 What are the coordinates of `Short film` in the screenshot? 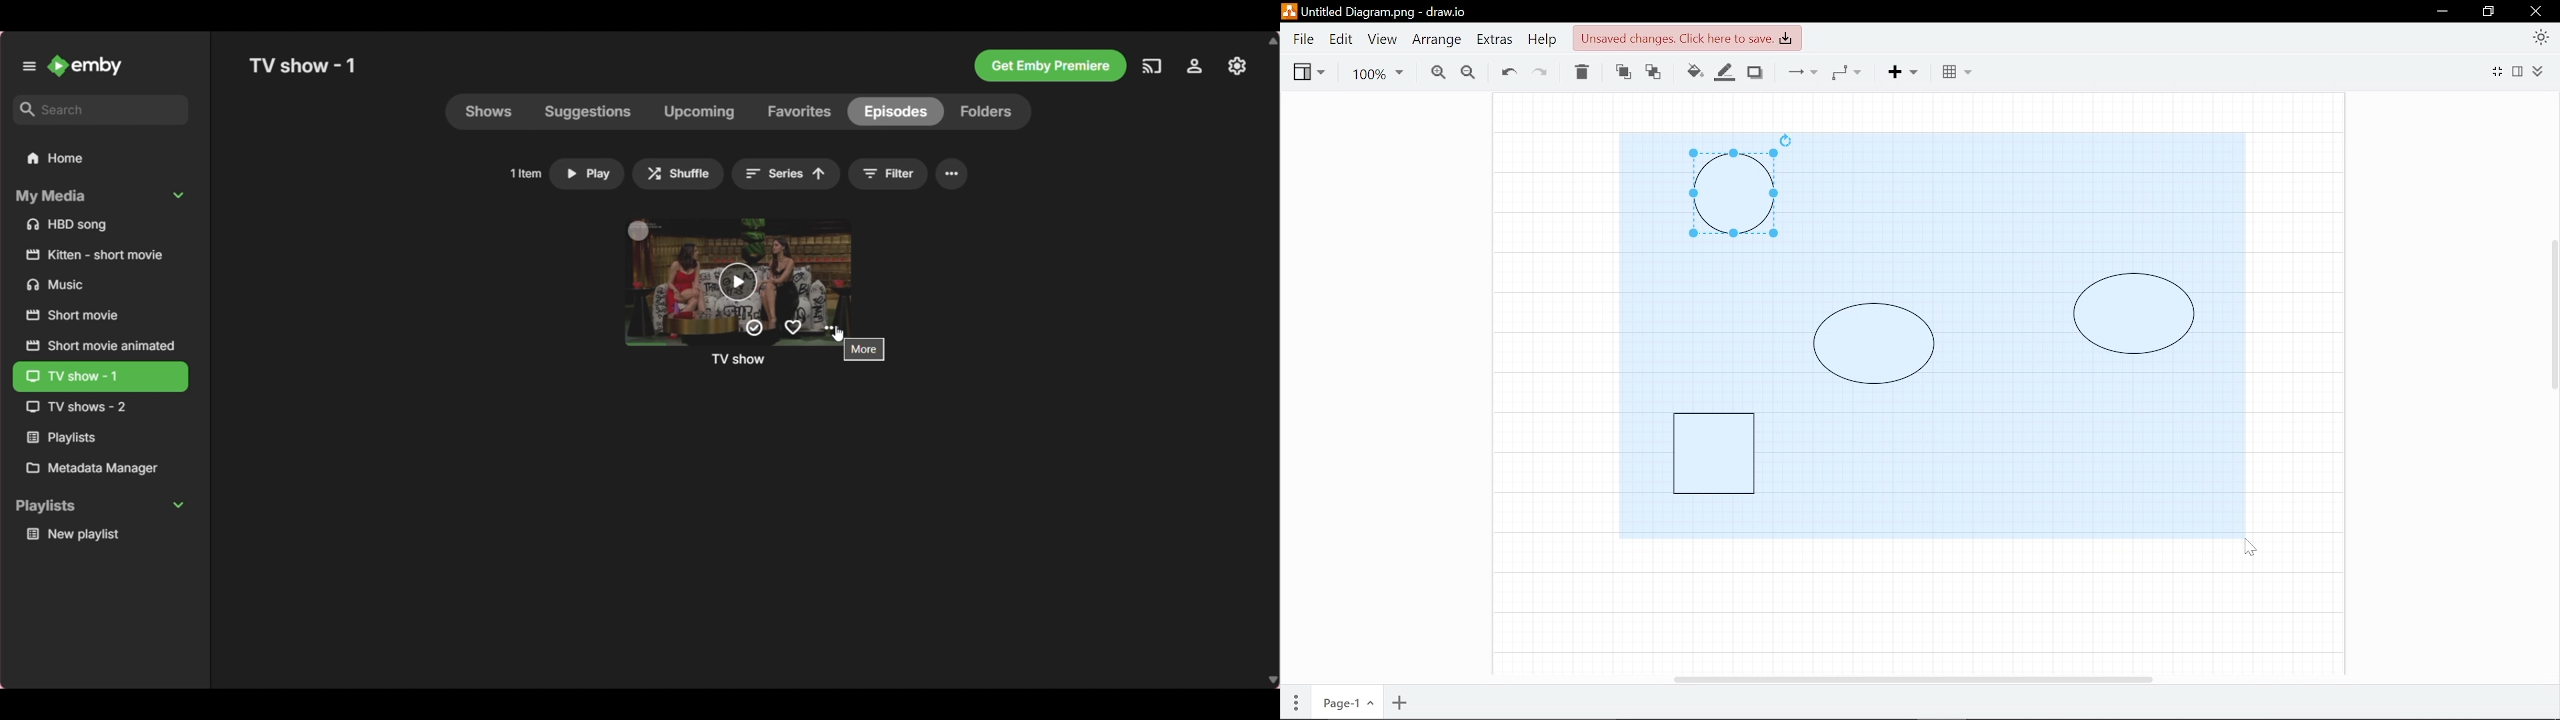 It's located at (101, 255).